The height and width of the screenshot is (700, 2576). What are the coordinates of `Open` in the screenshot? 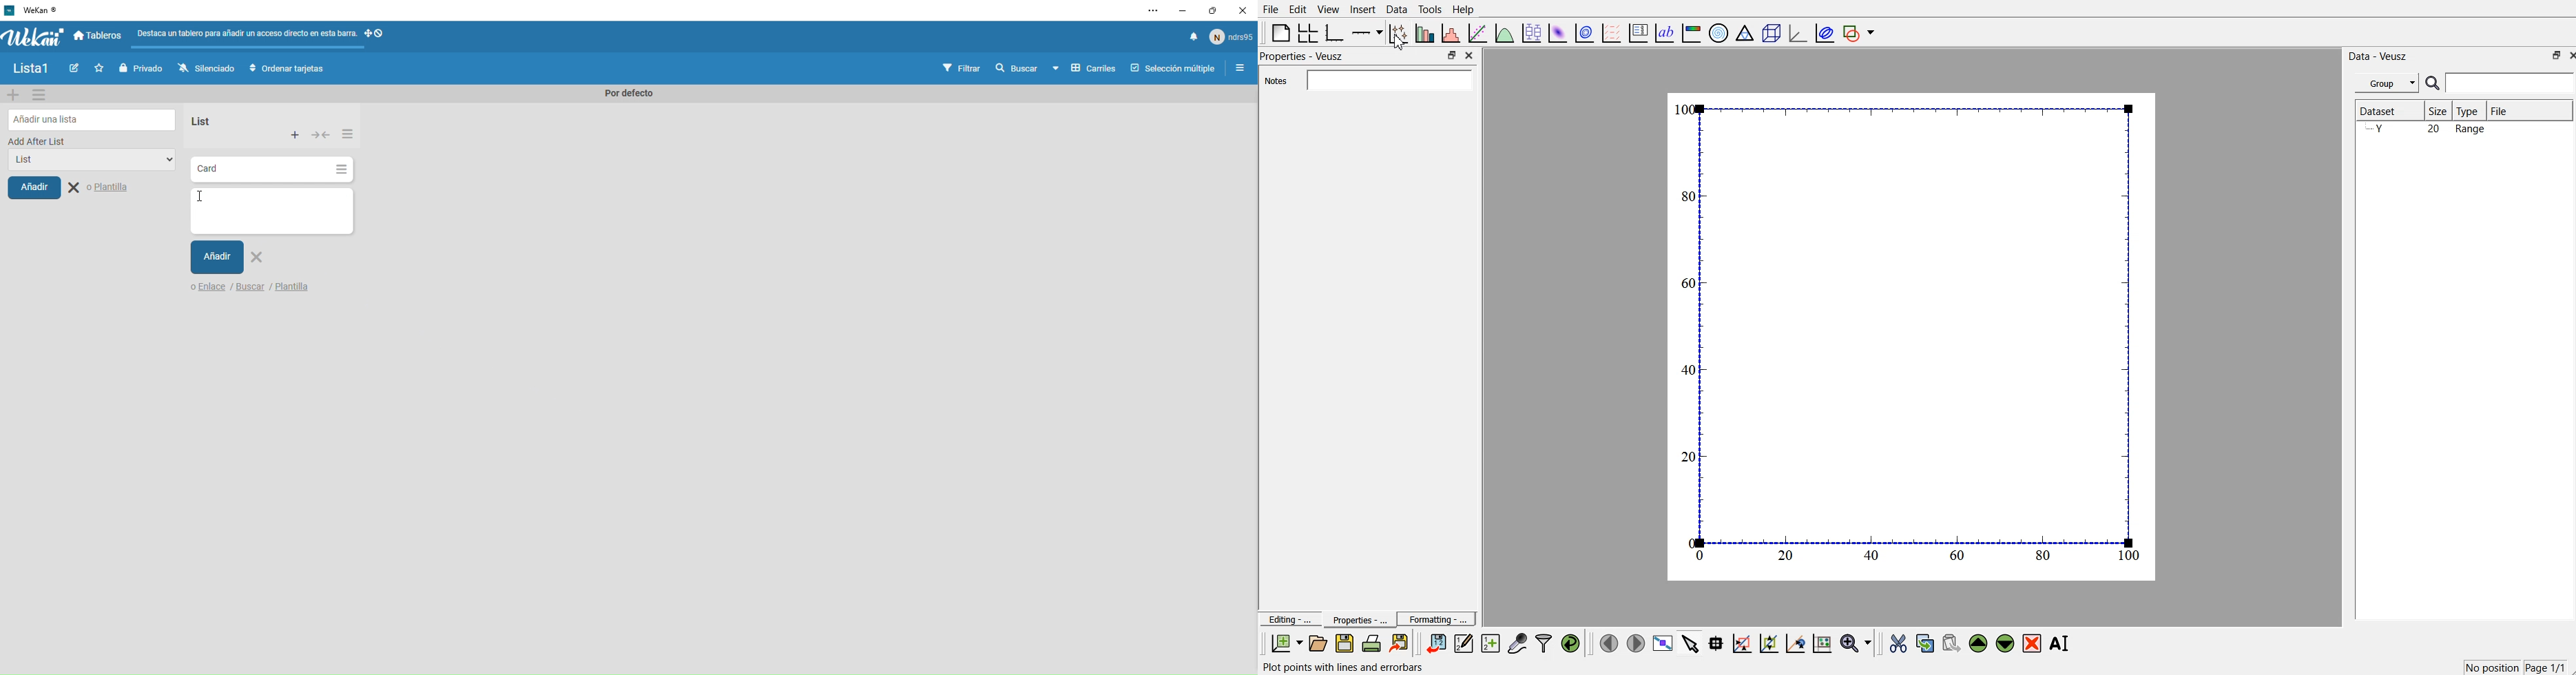 It's located at (1318, 643).